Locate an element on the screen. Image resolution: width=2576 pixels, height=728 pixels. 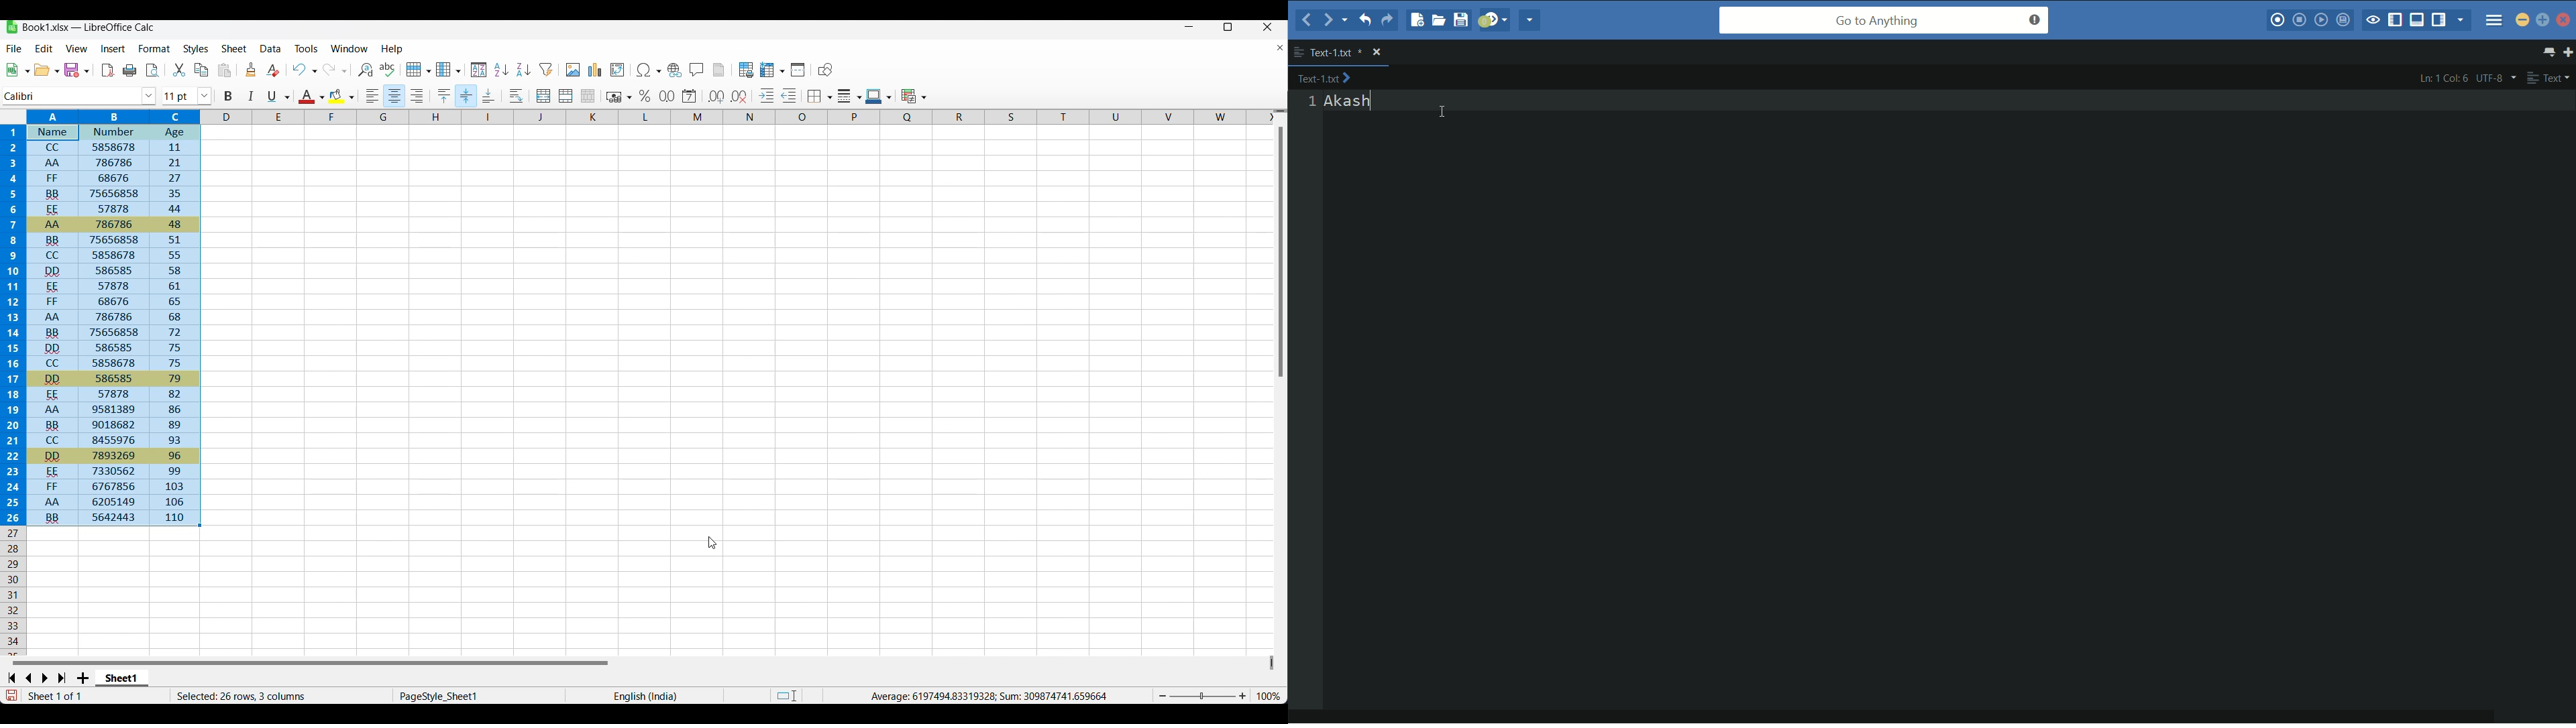
Freeze rows and columns is located at coordinates (773, 70).